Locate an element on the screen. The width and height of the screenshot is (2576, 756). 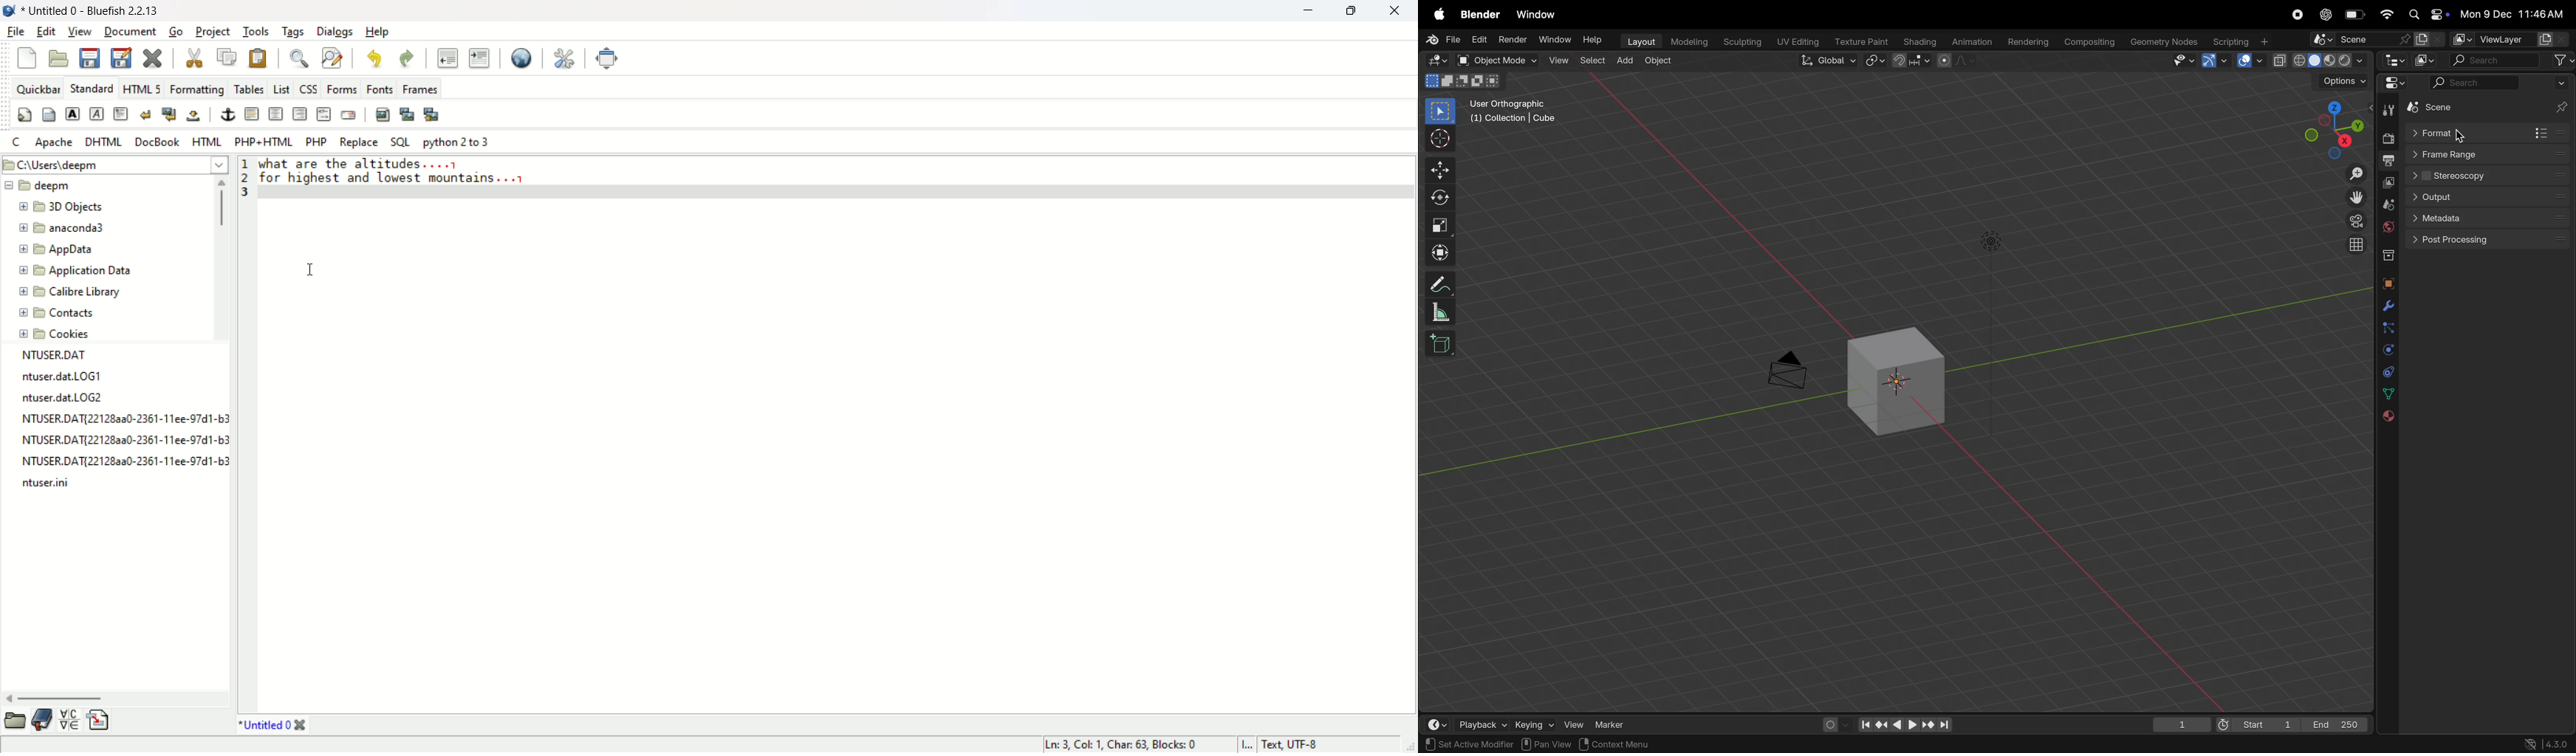
REPLACE is located at coordinates (359, 142).